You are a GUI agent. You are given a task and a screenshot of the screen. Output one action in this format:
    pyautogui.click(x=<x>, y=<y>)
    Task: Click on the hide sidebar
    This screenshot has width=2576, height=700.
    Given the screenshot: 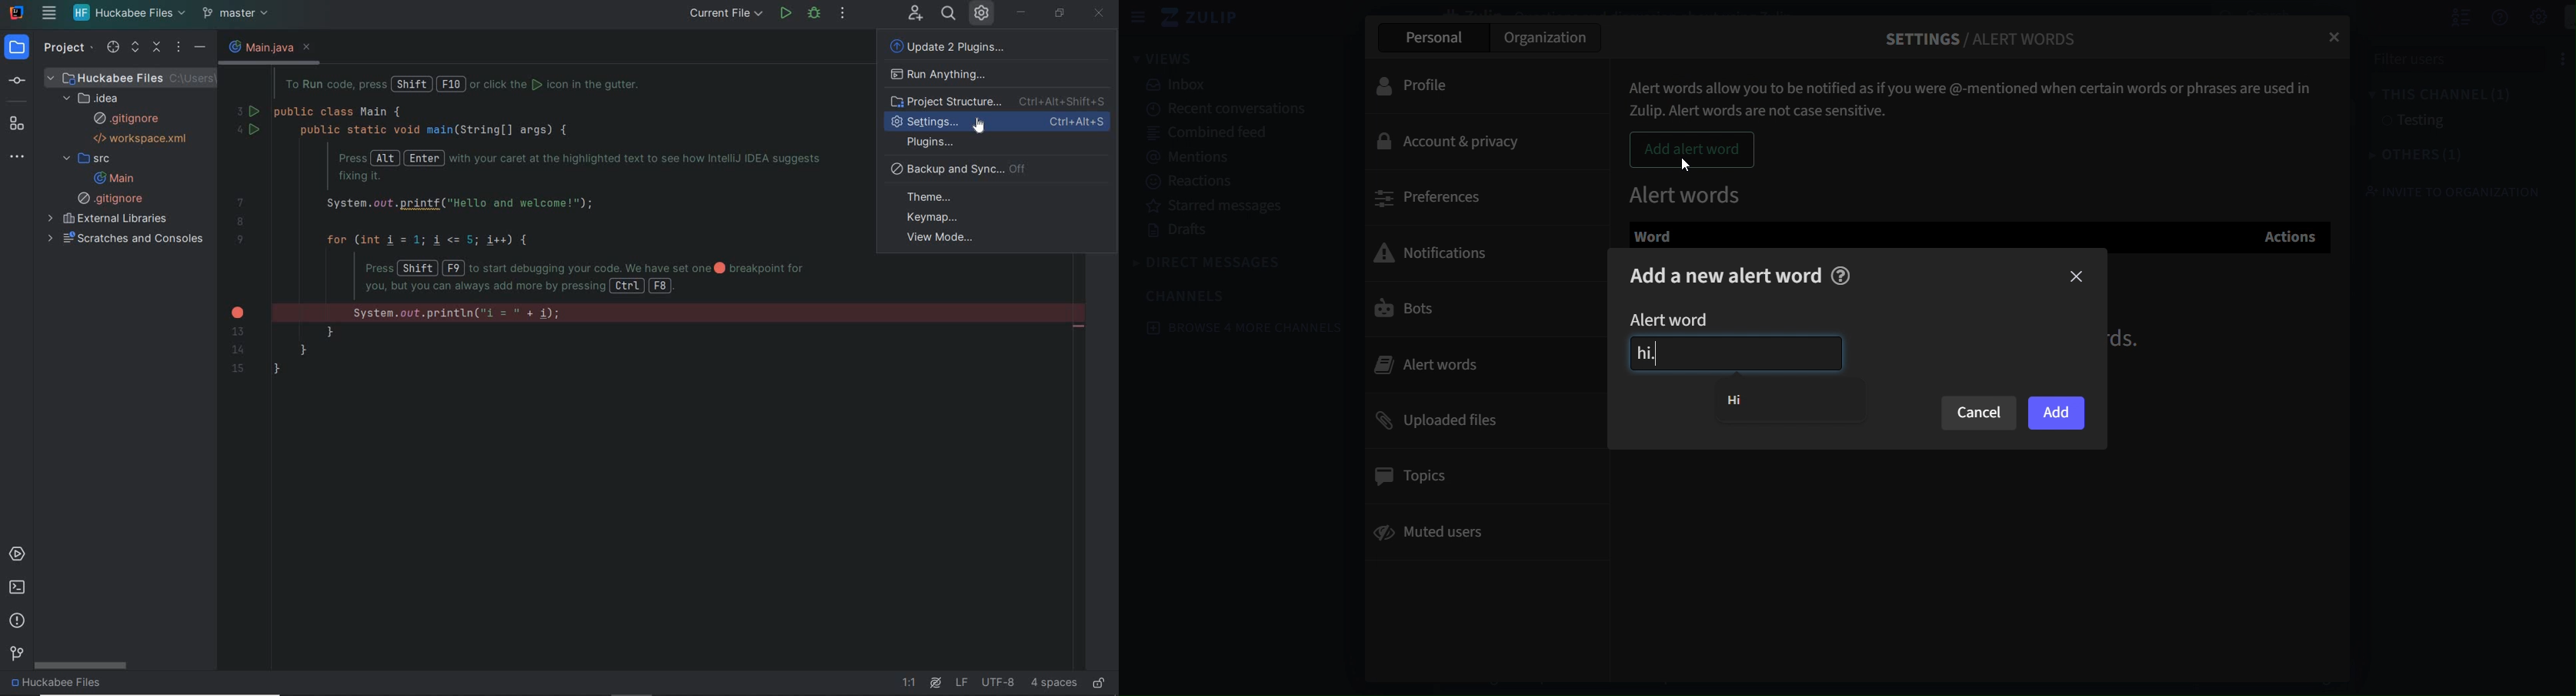 What is the action you would take?
    pyautogui.click(x=1139, y=19)
    